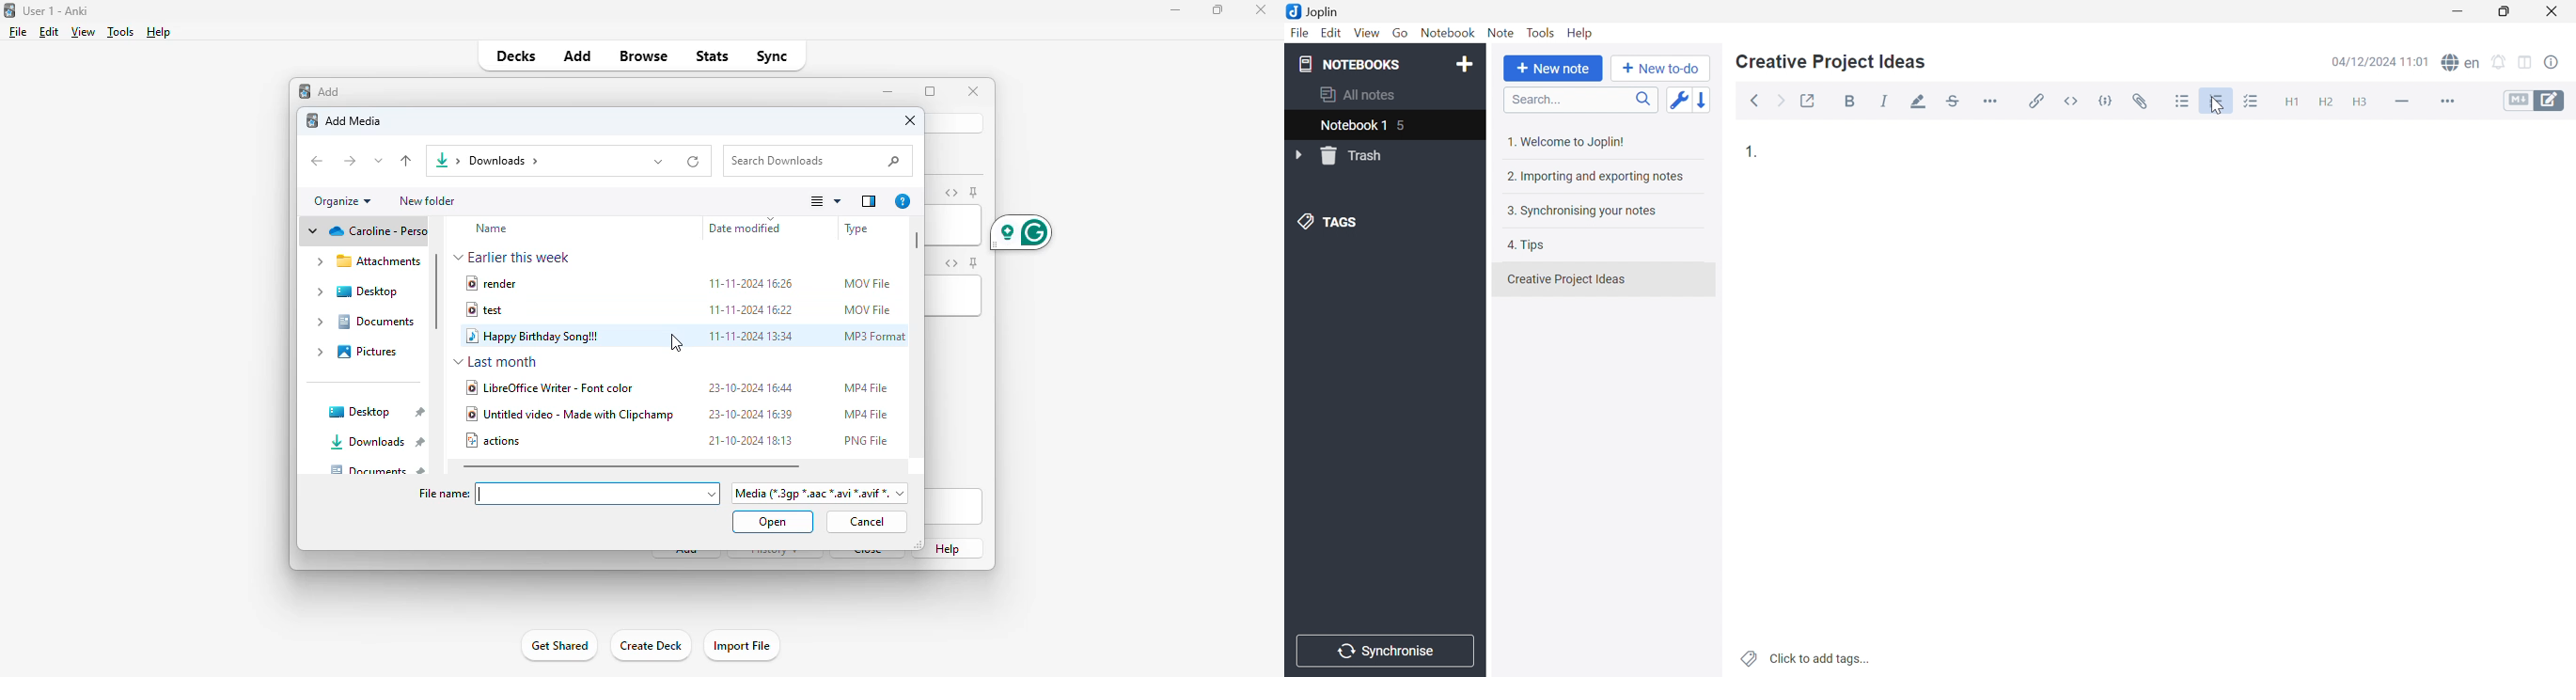 Image resolution: width=2576 pixels, height=700 pixels. Describe the element at coordinates (774, 522) in the screenshot. I see `open` at that location.